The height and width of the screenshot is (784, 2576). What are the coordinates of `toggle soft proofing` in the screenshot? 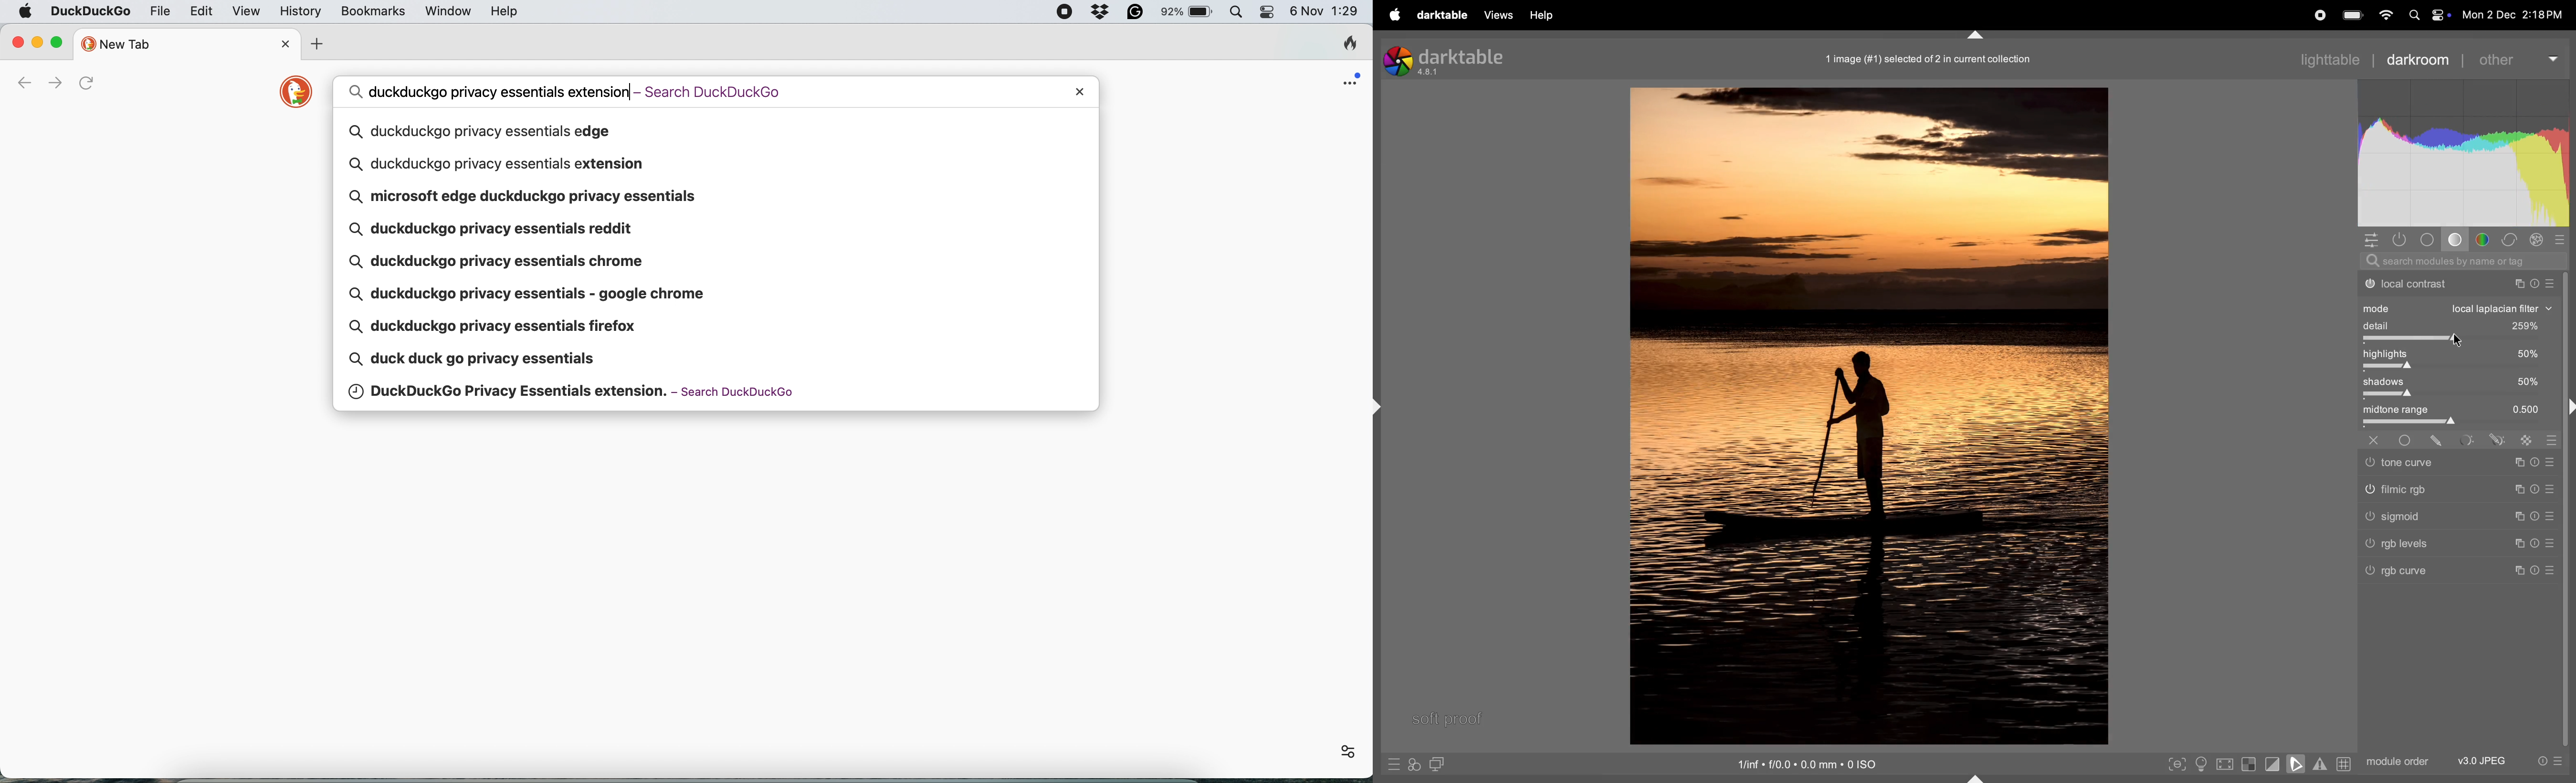 It's located at (2295, 763).